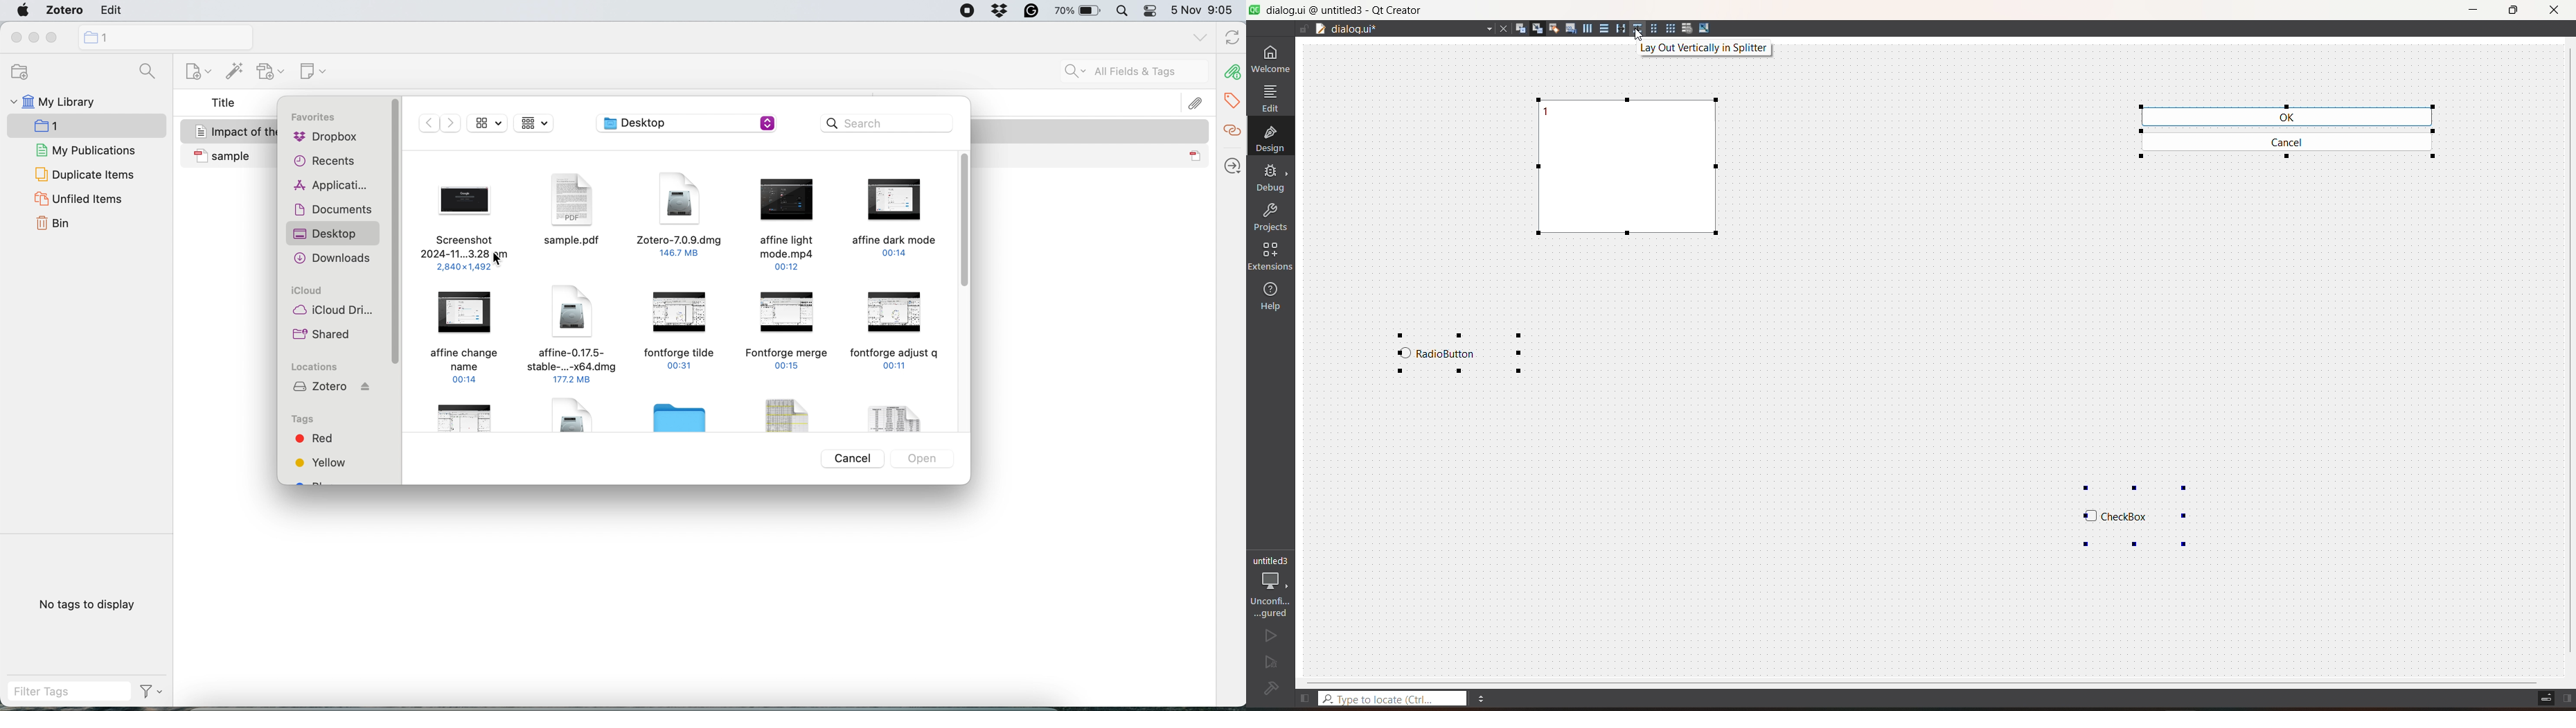  What do you see at coordinates (460, 225) in the screenshot?
I see `web screenshot to attach` at bounding box center [460, 225].